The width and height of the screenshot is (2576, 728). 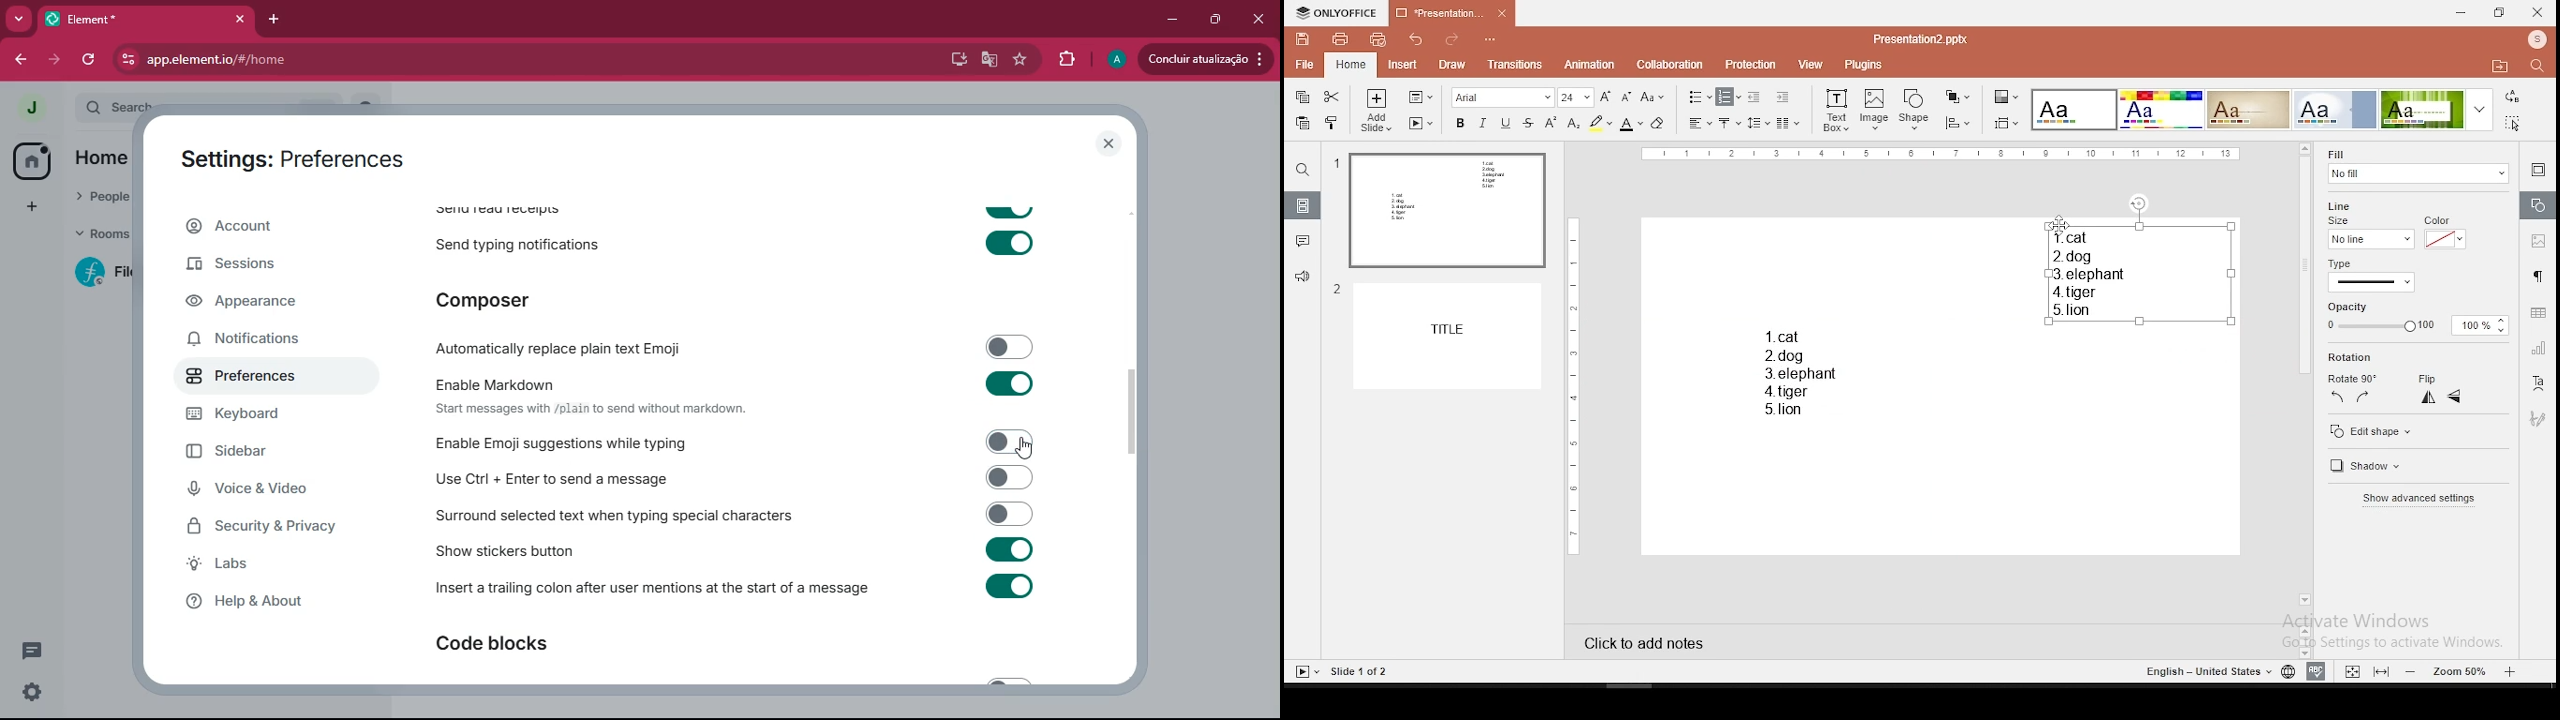 I want to click on view, so click(x=1810, y=65).